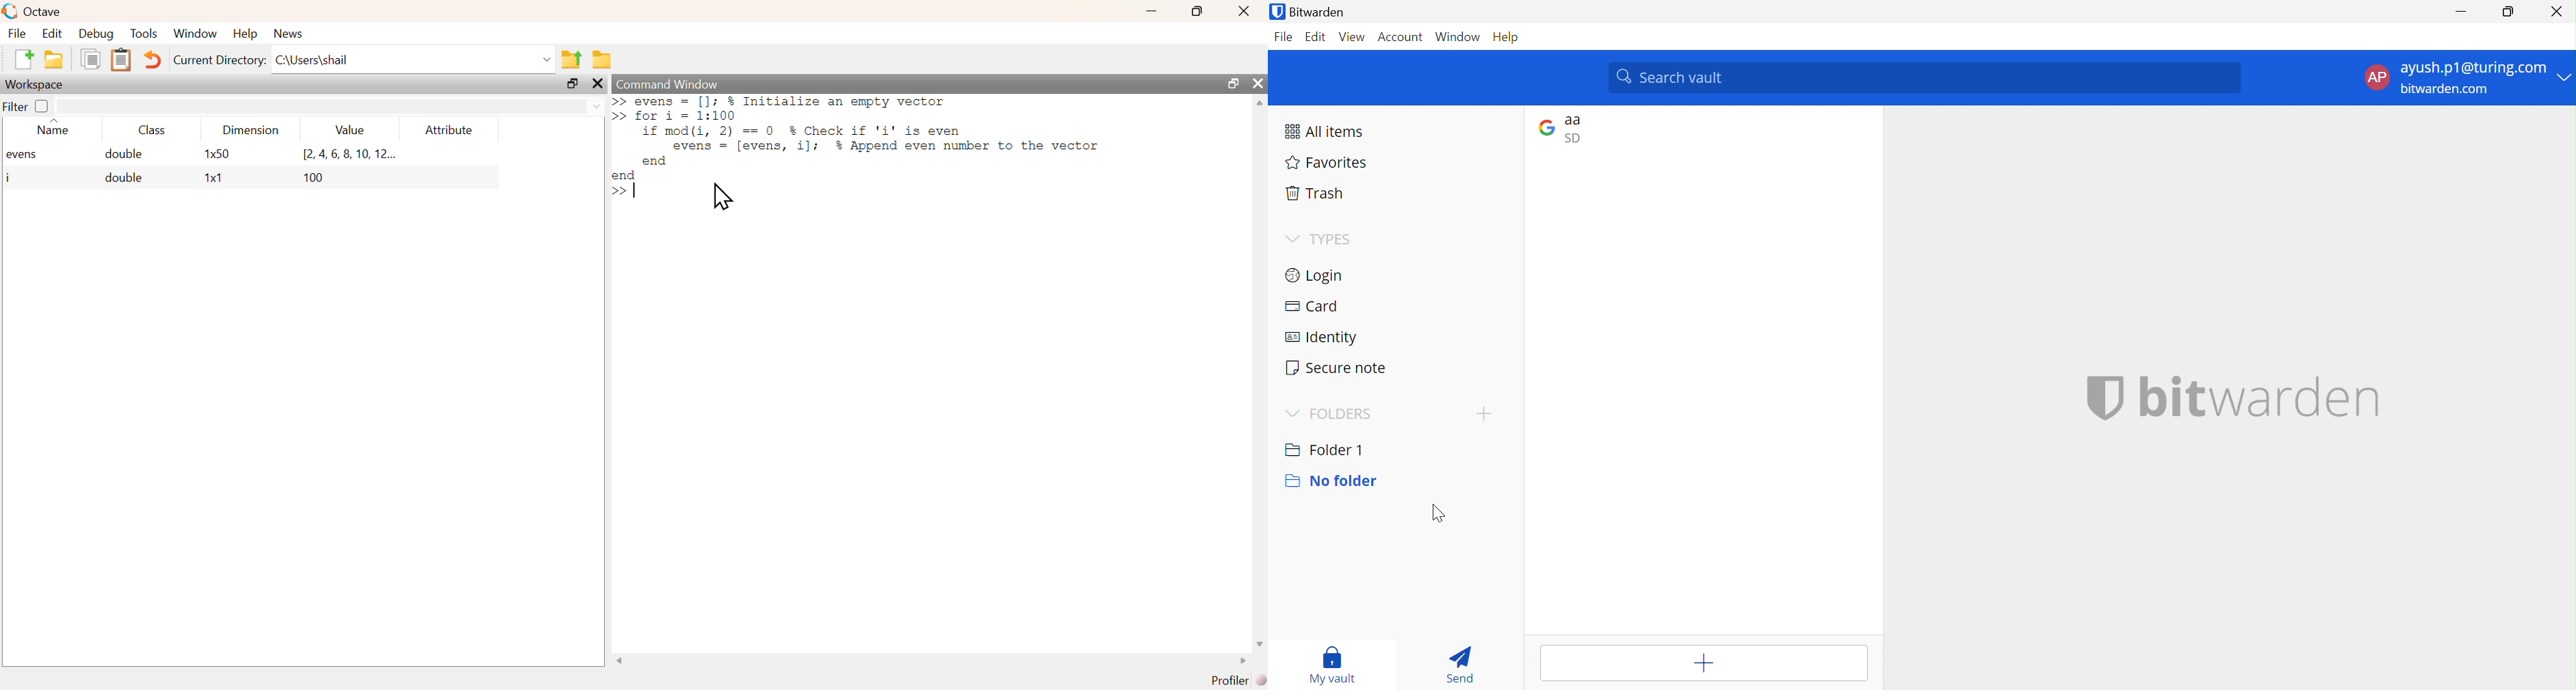 Image resolution: width=2576 pixels, height=700 pixels. Describe the element at coordinates (1403, 36) in the screenshot. I see `Account` at that location.